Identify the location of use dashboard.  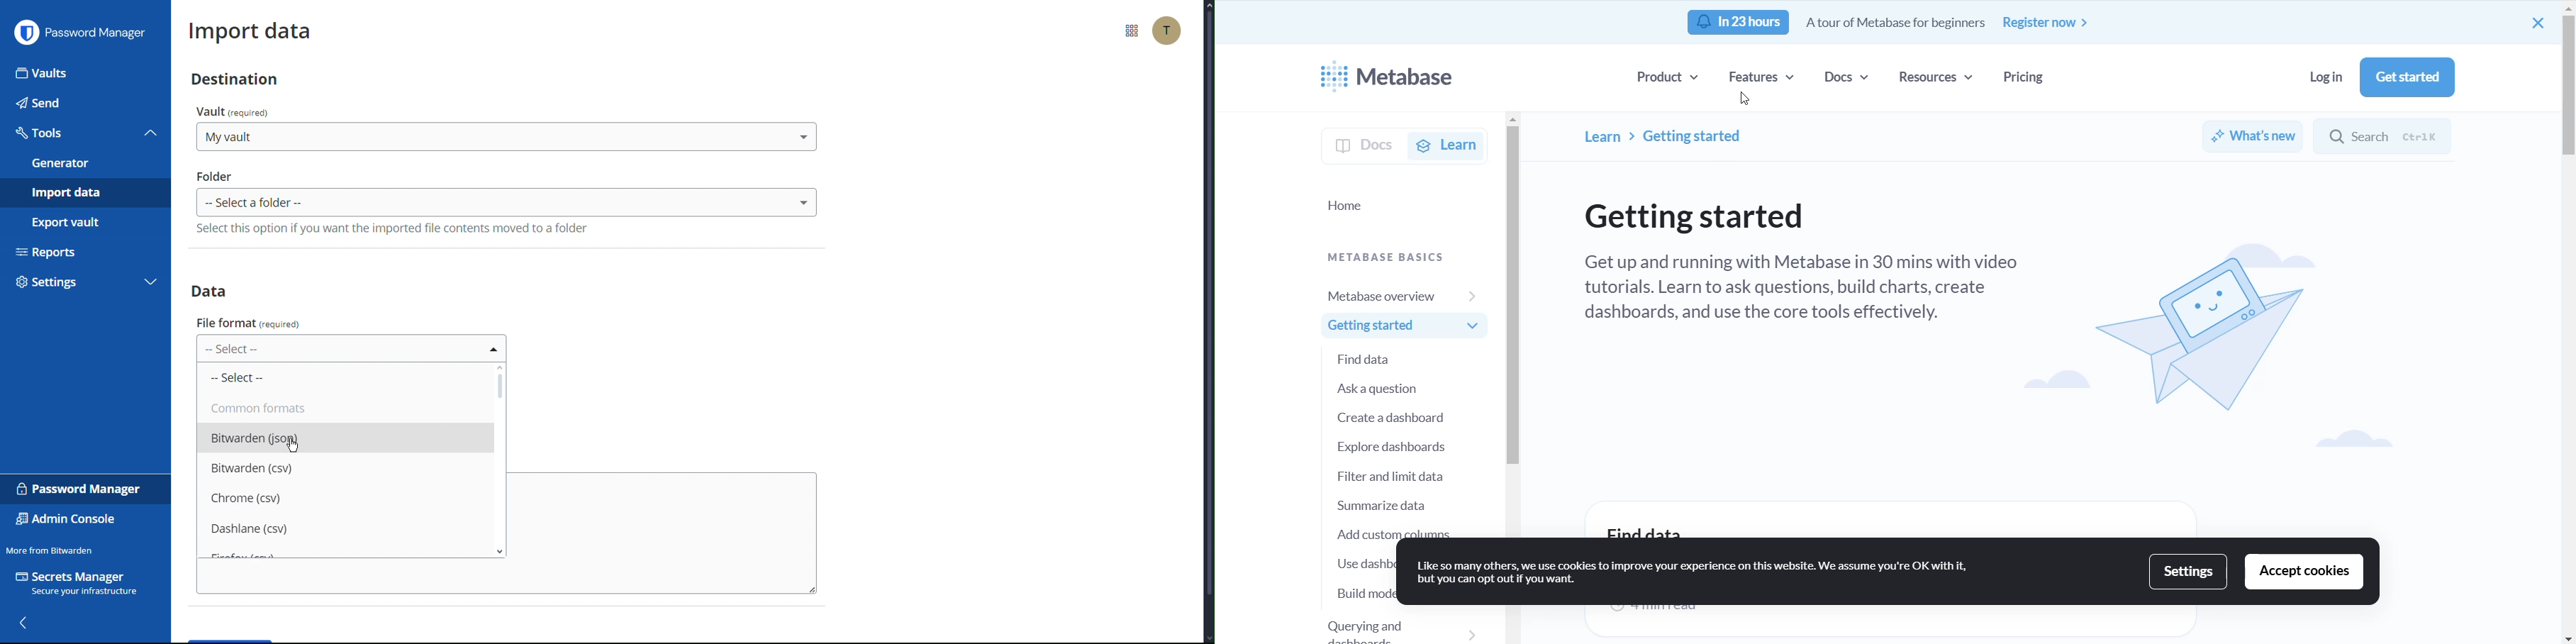
(1361, 565).